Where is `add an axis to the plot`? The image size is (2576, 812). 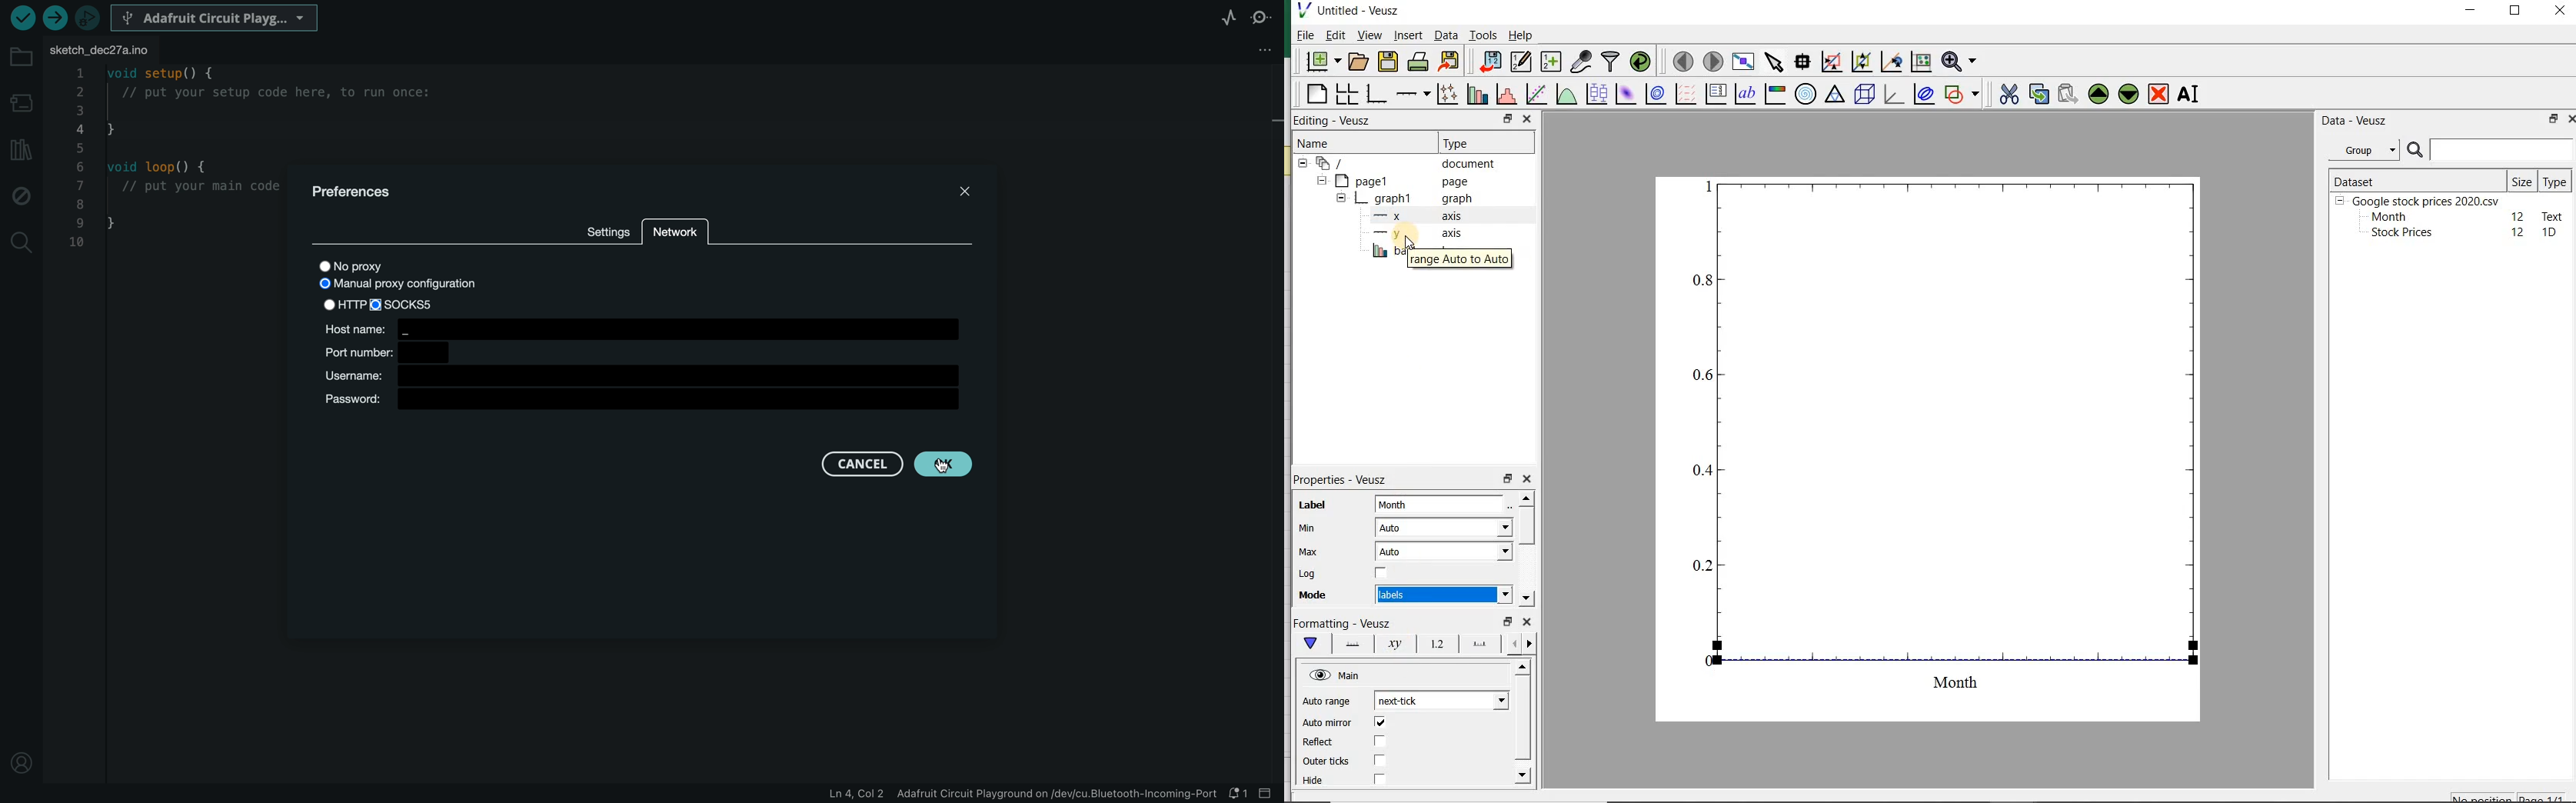
add an axis to the plot is located at coordinates (1412, 95).